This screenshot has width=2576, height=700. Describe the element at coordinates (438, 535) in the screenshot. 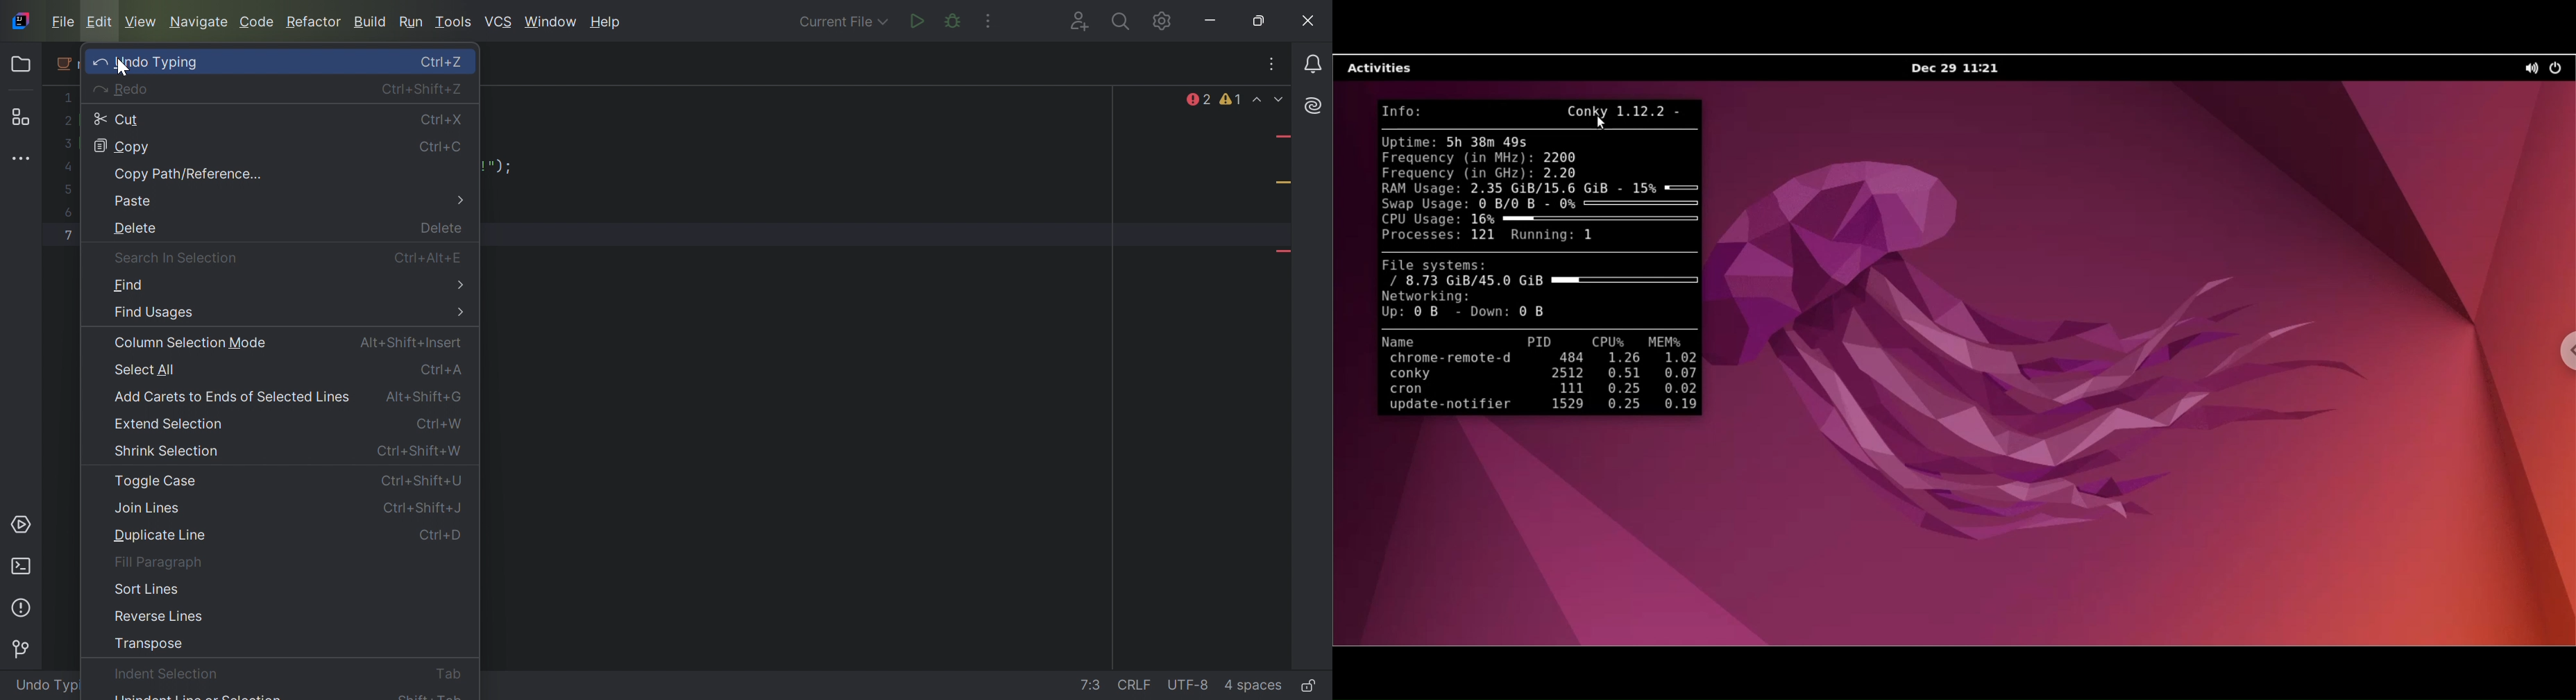

I see `Ctrl+D` at that location.